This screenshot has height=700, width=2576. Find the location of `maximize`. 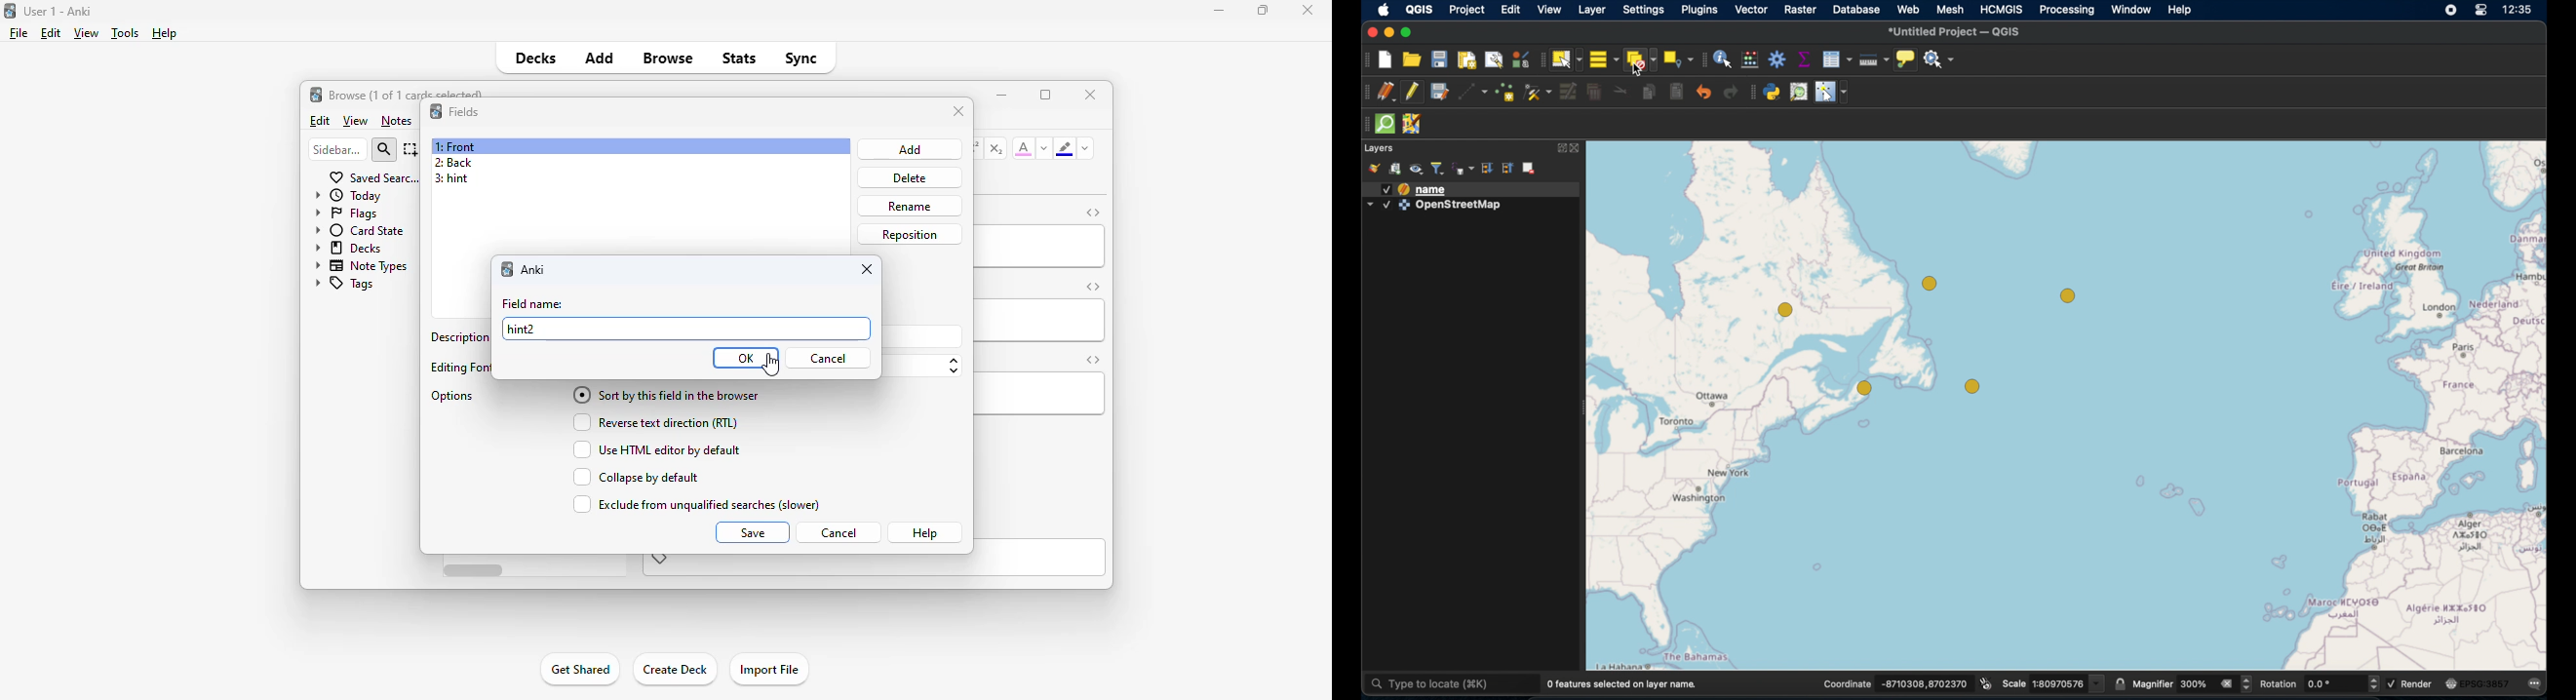

maximize is located at coordinates (1045, 95).